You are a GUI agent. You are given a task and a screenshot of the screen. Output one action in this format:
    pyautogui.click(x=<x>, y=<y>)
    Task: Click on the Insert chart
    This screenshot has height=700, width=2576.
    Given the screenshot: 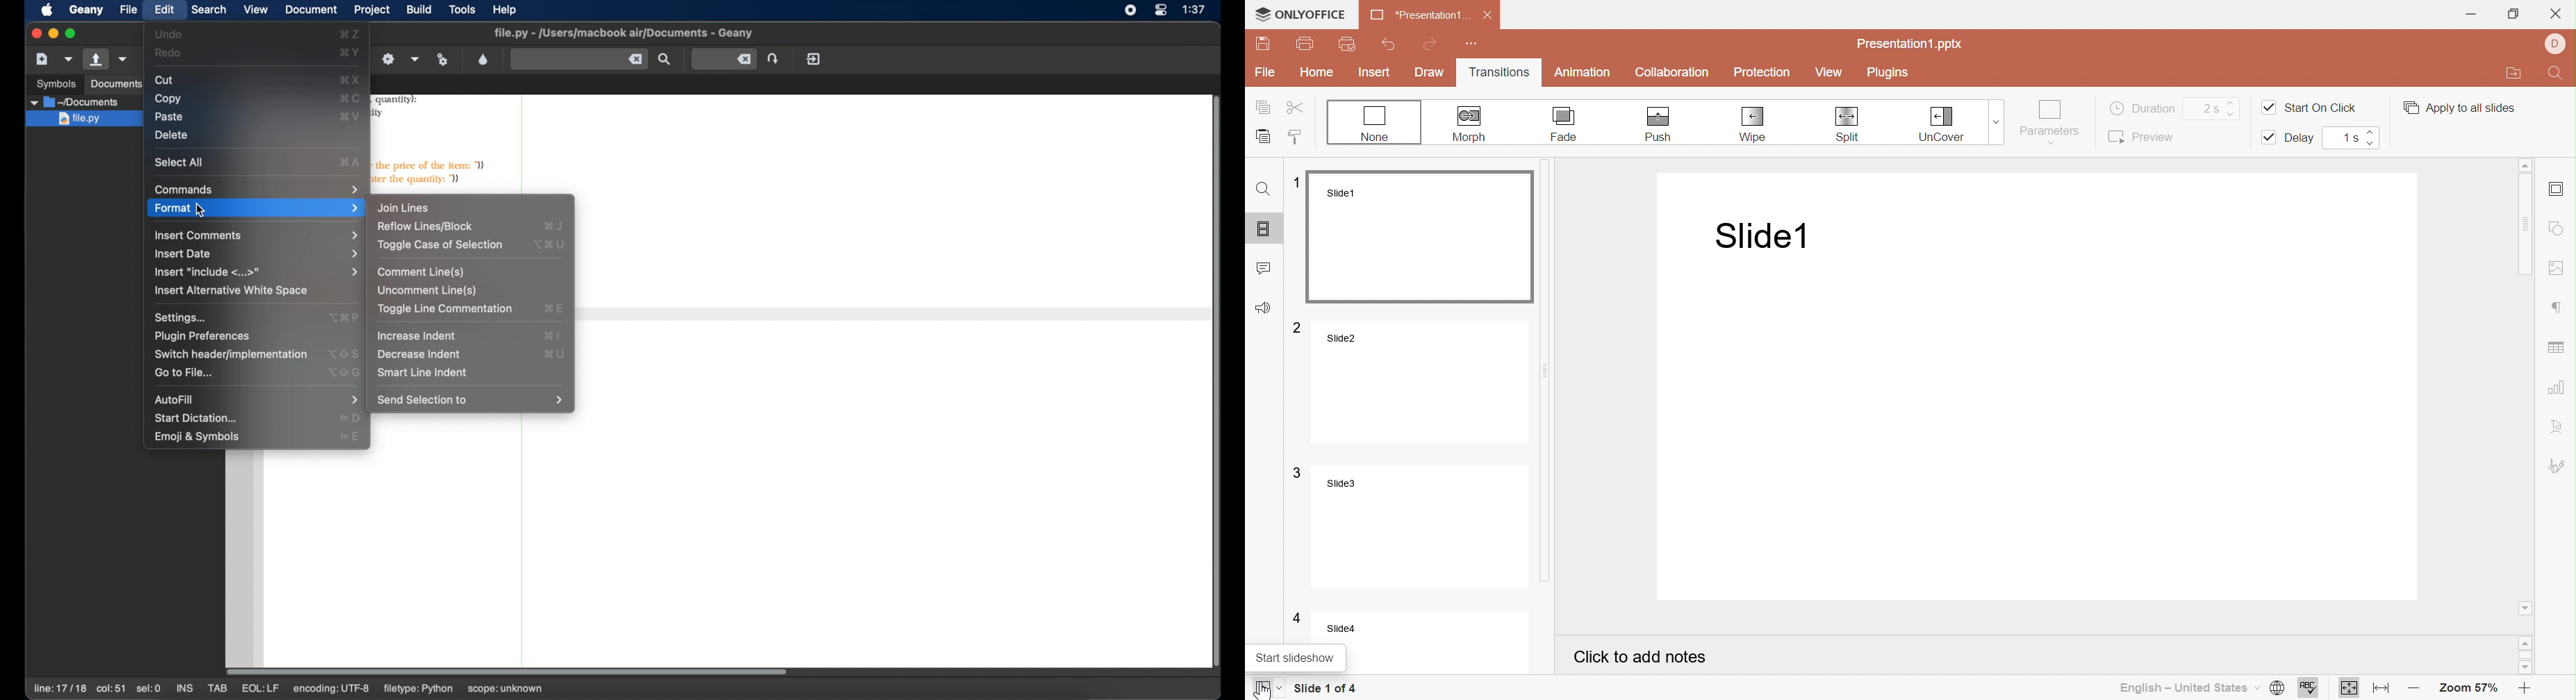 What is the action you would take?
    pyautogui.click(x=2559, y=344)
    